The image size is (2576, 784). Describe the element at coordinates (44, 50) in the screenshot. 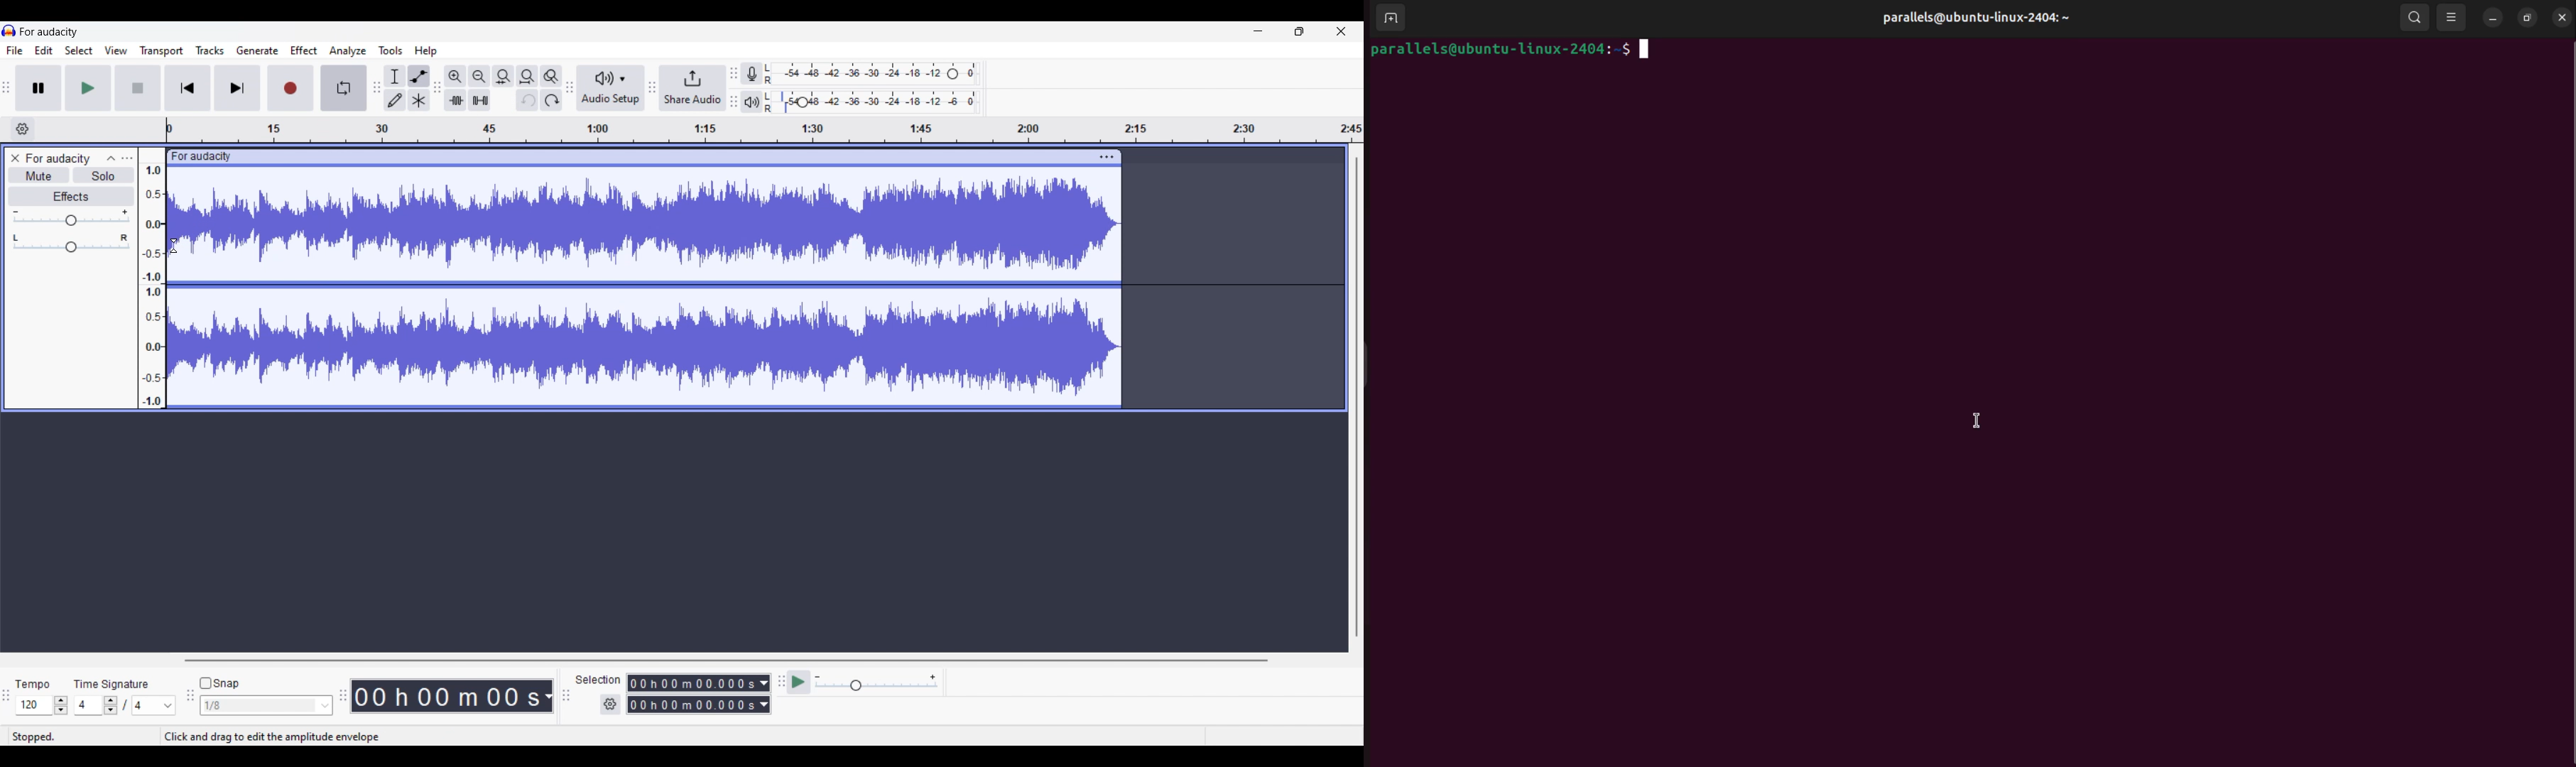

I see `Edit` at that location.